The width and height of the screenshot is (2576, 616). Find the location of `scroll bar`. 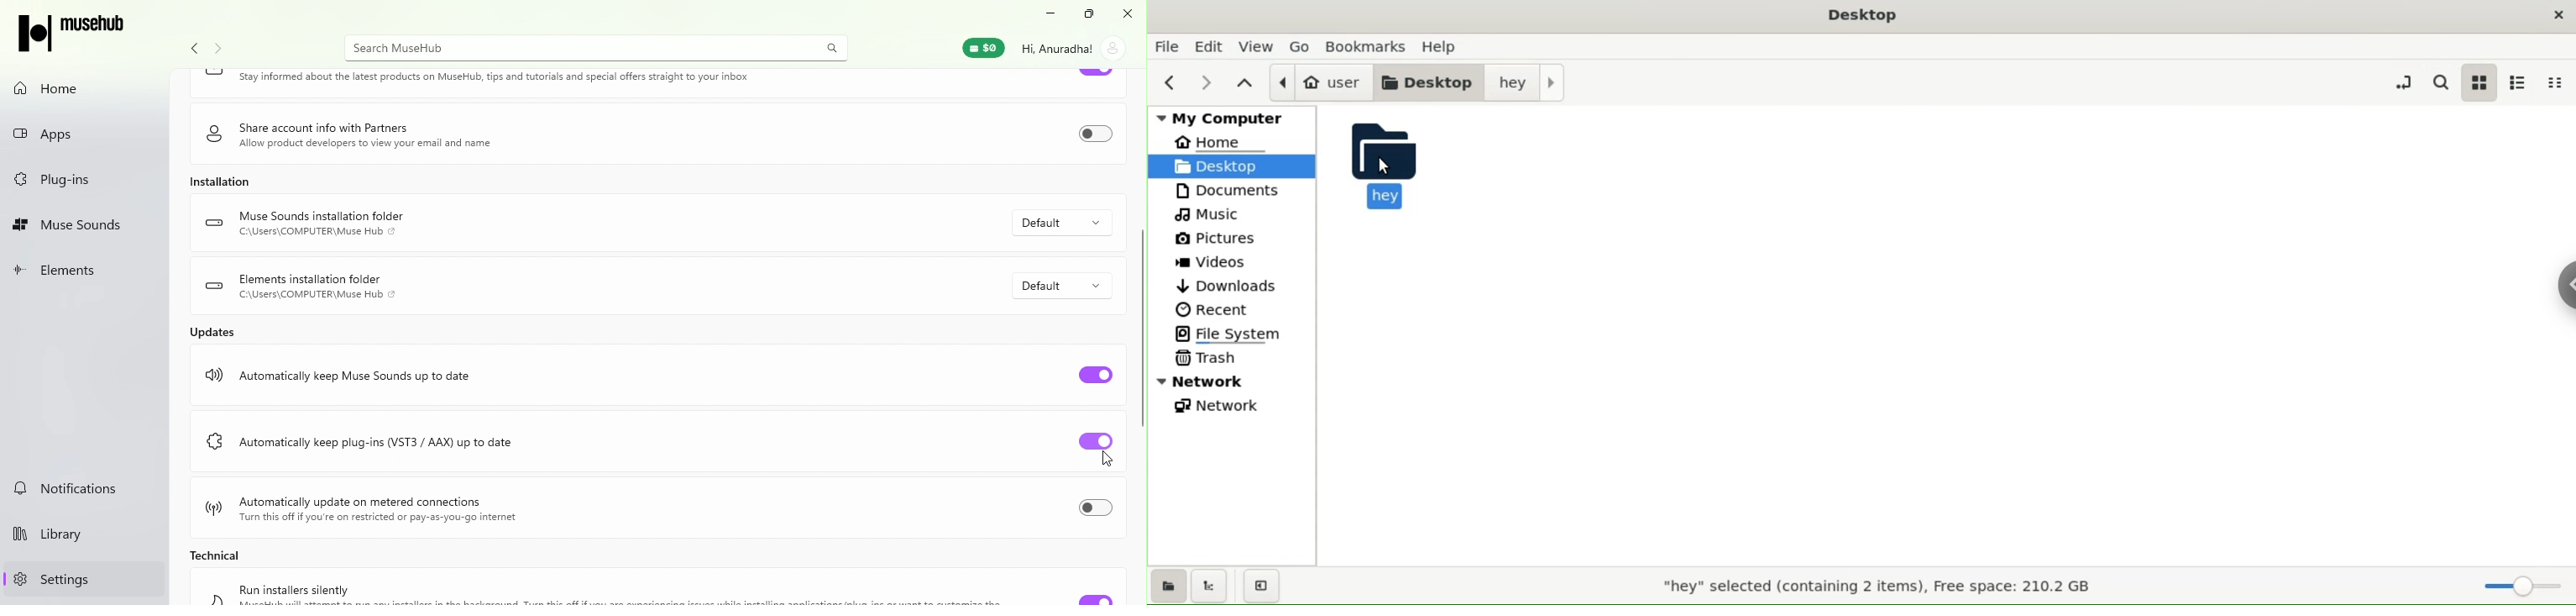

scroll bar is located at coordinates (1139, 329).